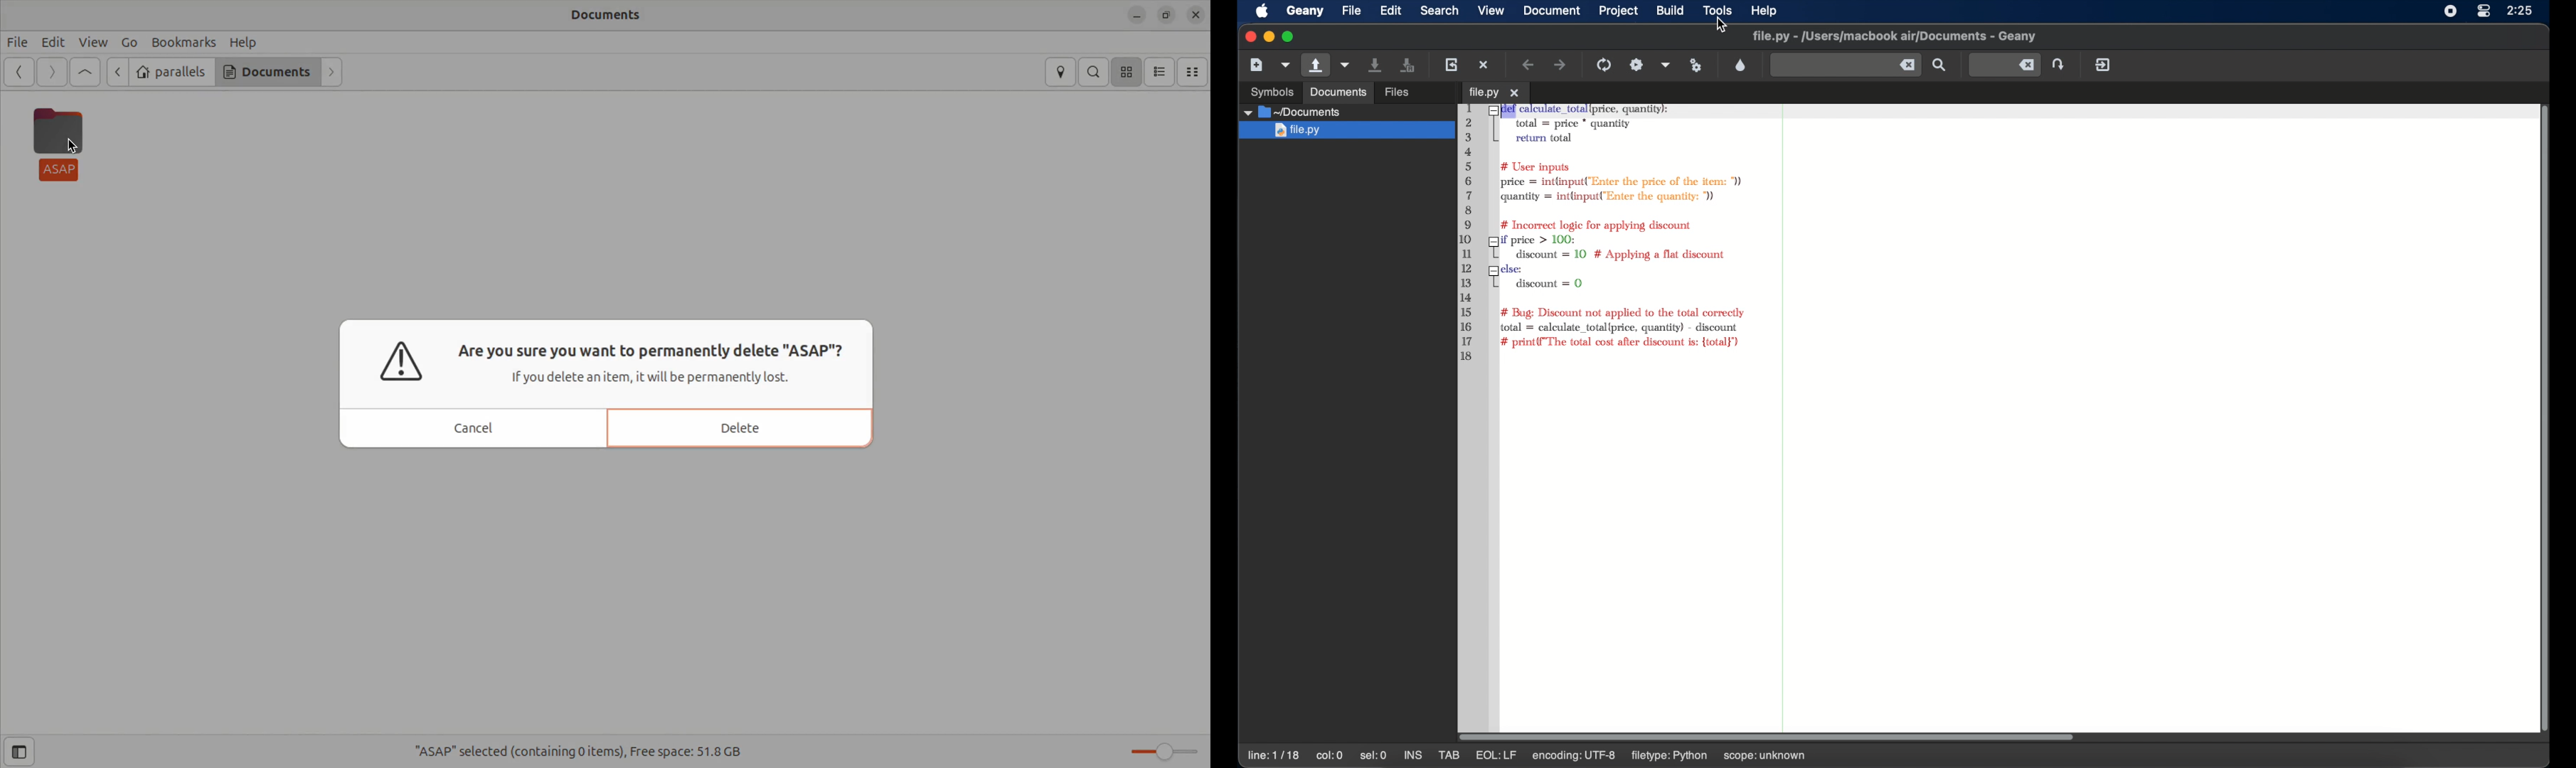 The image size is (2576, 784). I want to click on minimize, so click(1136, 15).